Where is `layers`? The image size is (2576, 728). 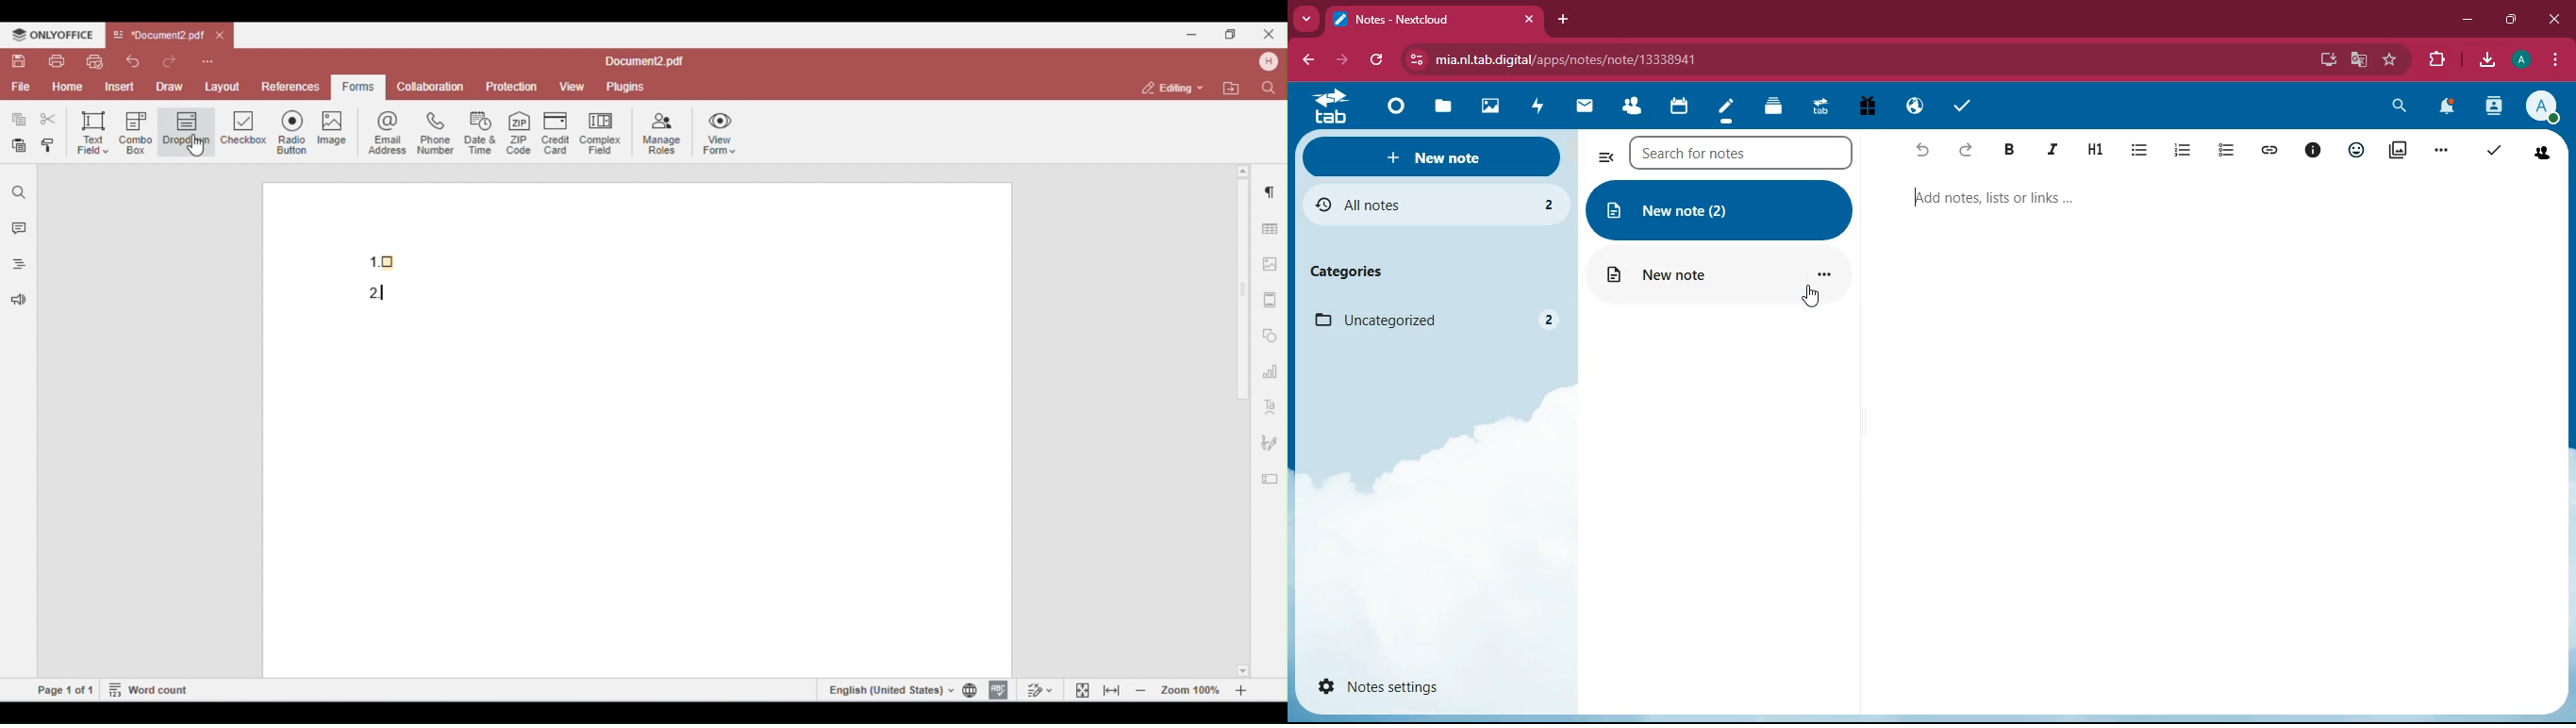
layers is located at coordinates (1775, 107).